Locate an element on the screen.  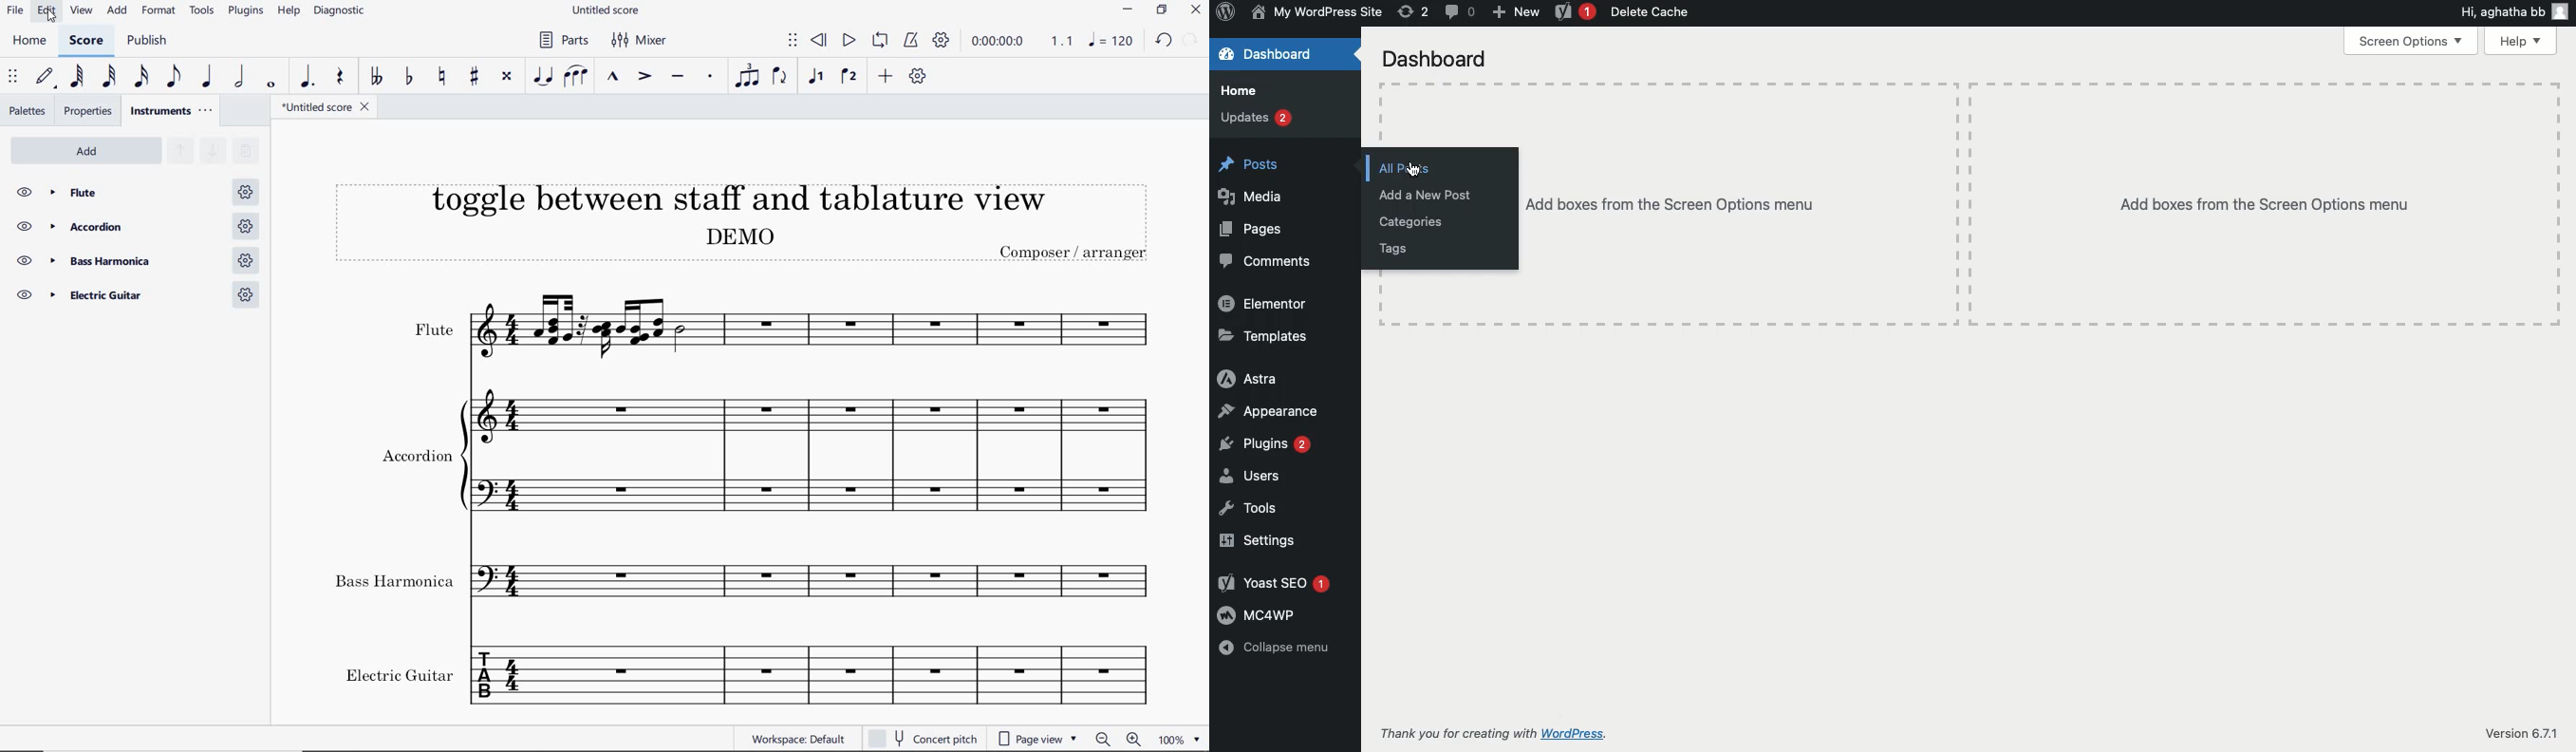
voice1 is located at coordinates (818, 77).